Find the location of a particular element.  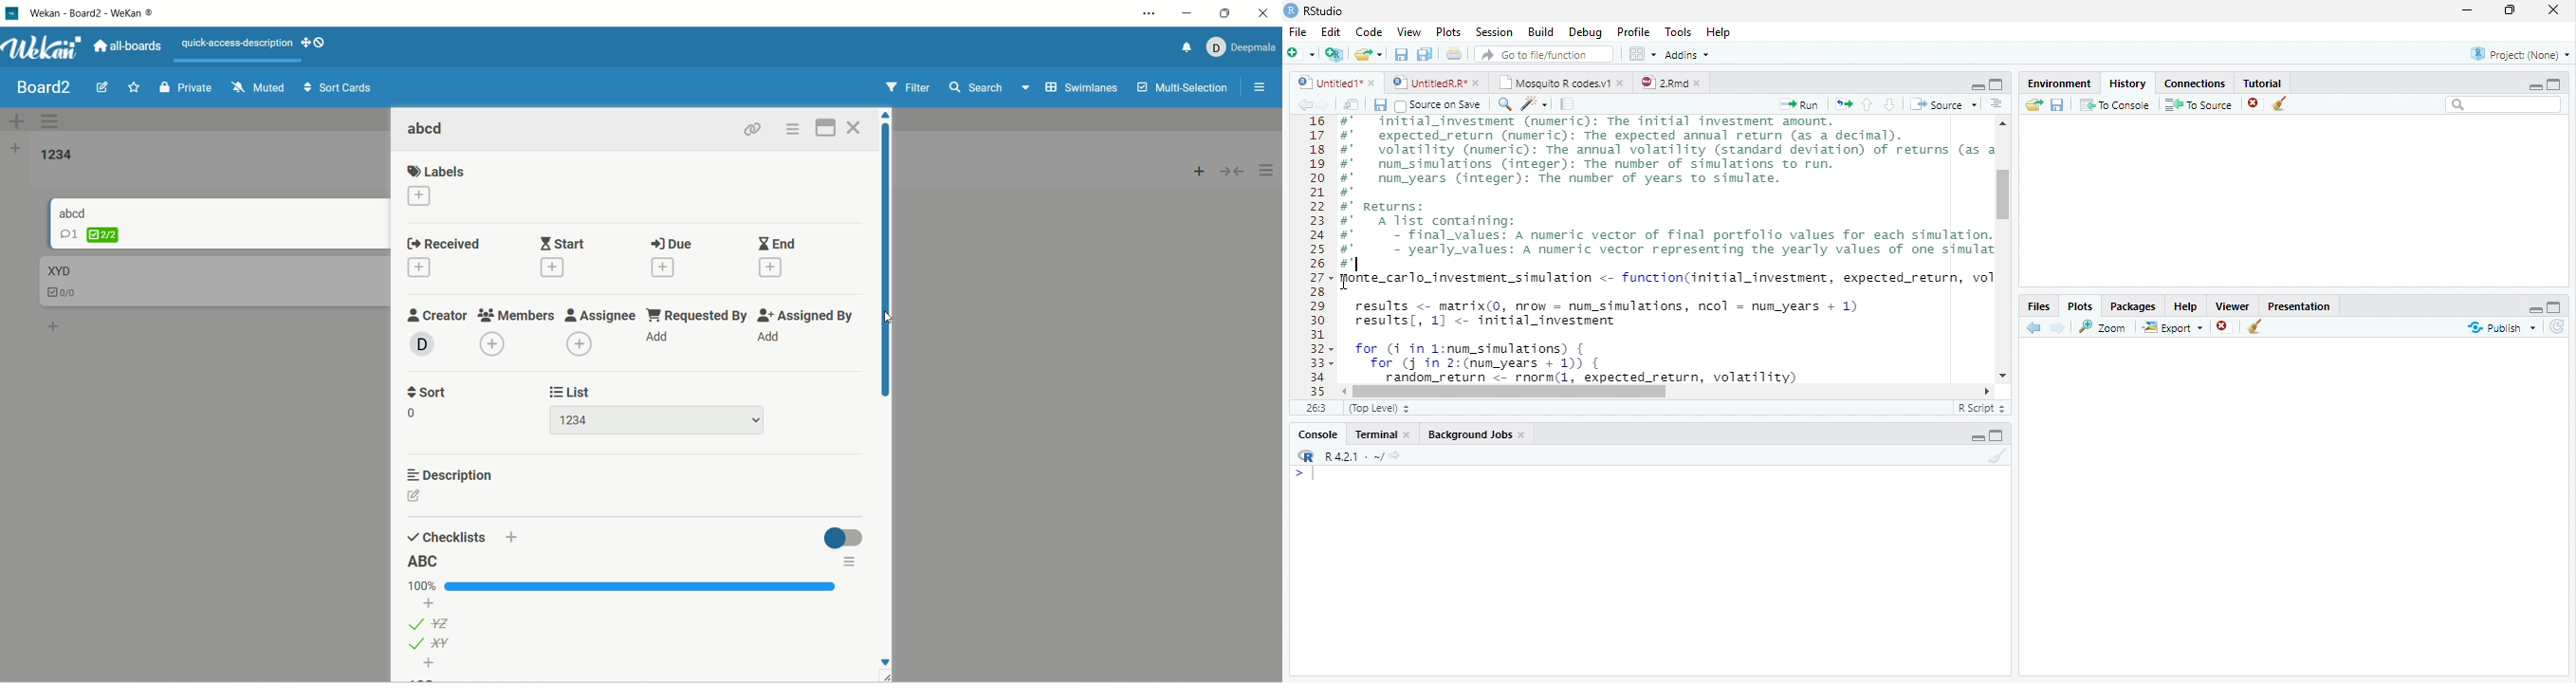

Up is located at coordinates (887, 115).